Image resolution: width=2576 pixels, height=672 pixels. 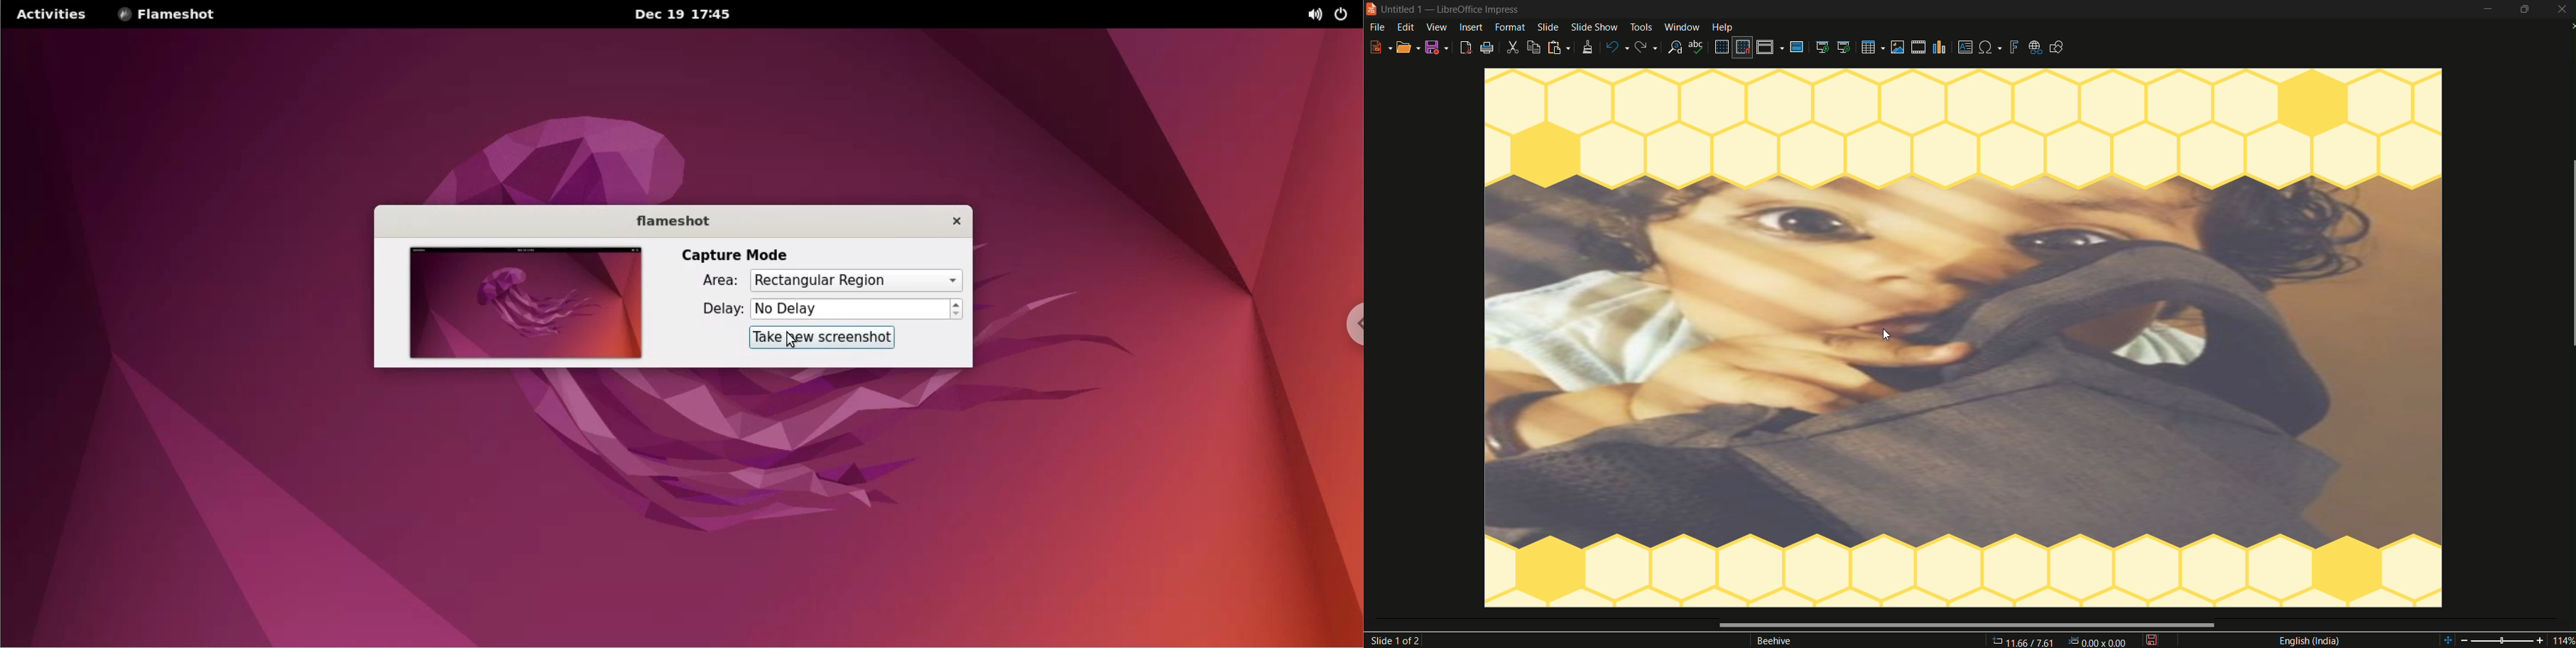 I want to click on insert hyperlink, so click(x=2035, y=48).